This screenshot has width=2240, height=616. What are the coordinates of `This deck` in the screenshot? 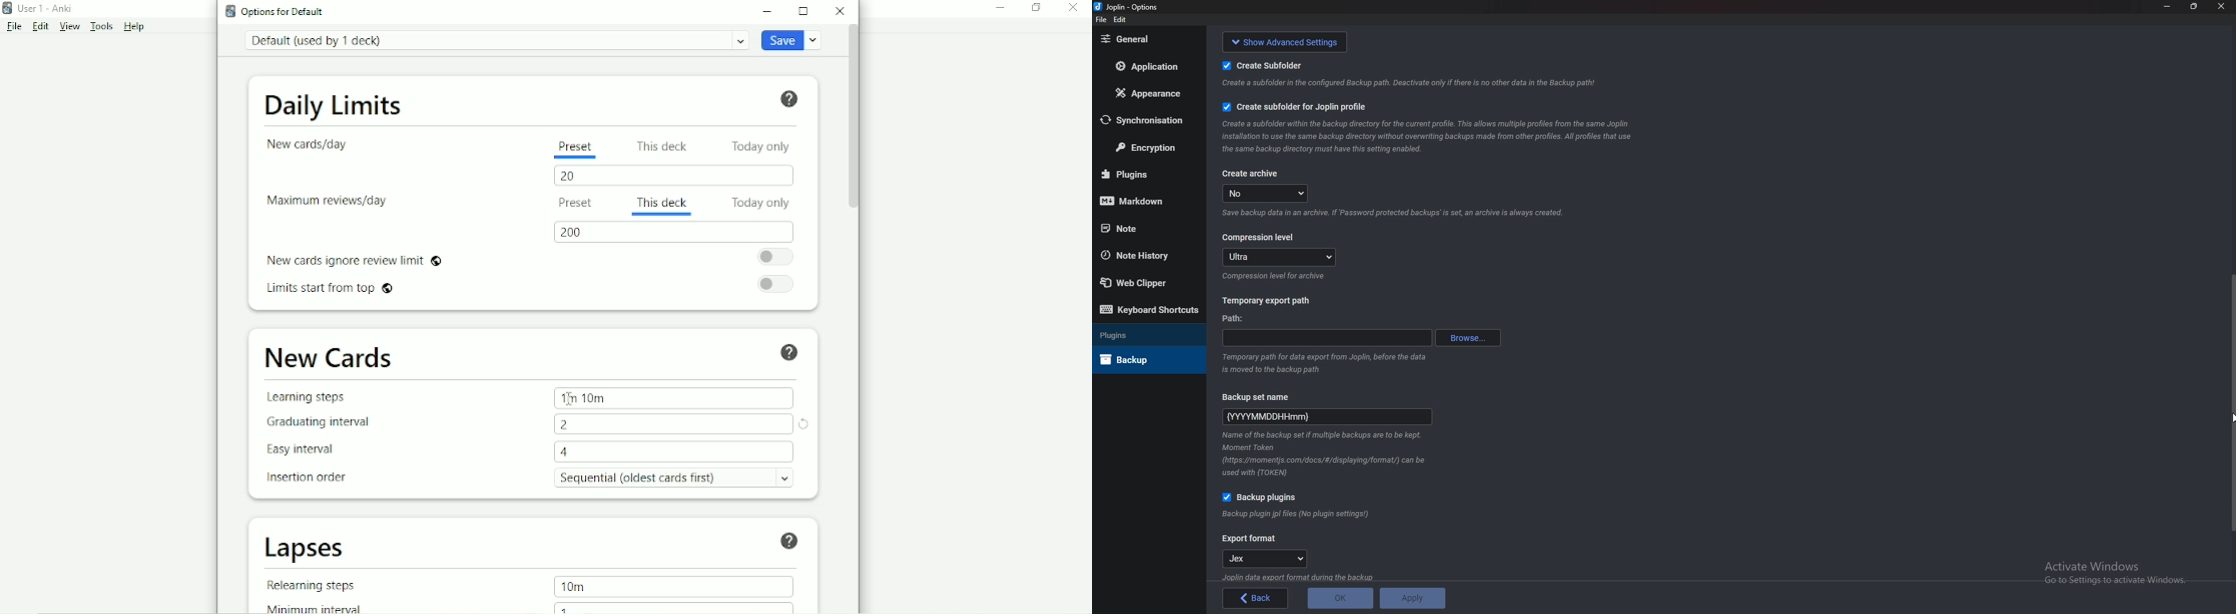 It's located at (661, 205).